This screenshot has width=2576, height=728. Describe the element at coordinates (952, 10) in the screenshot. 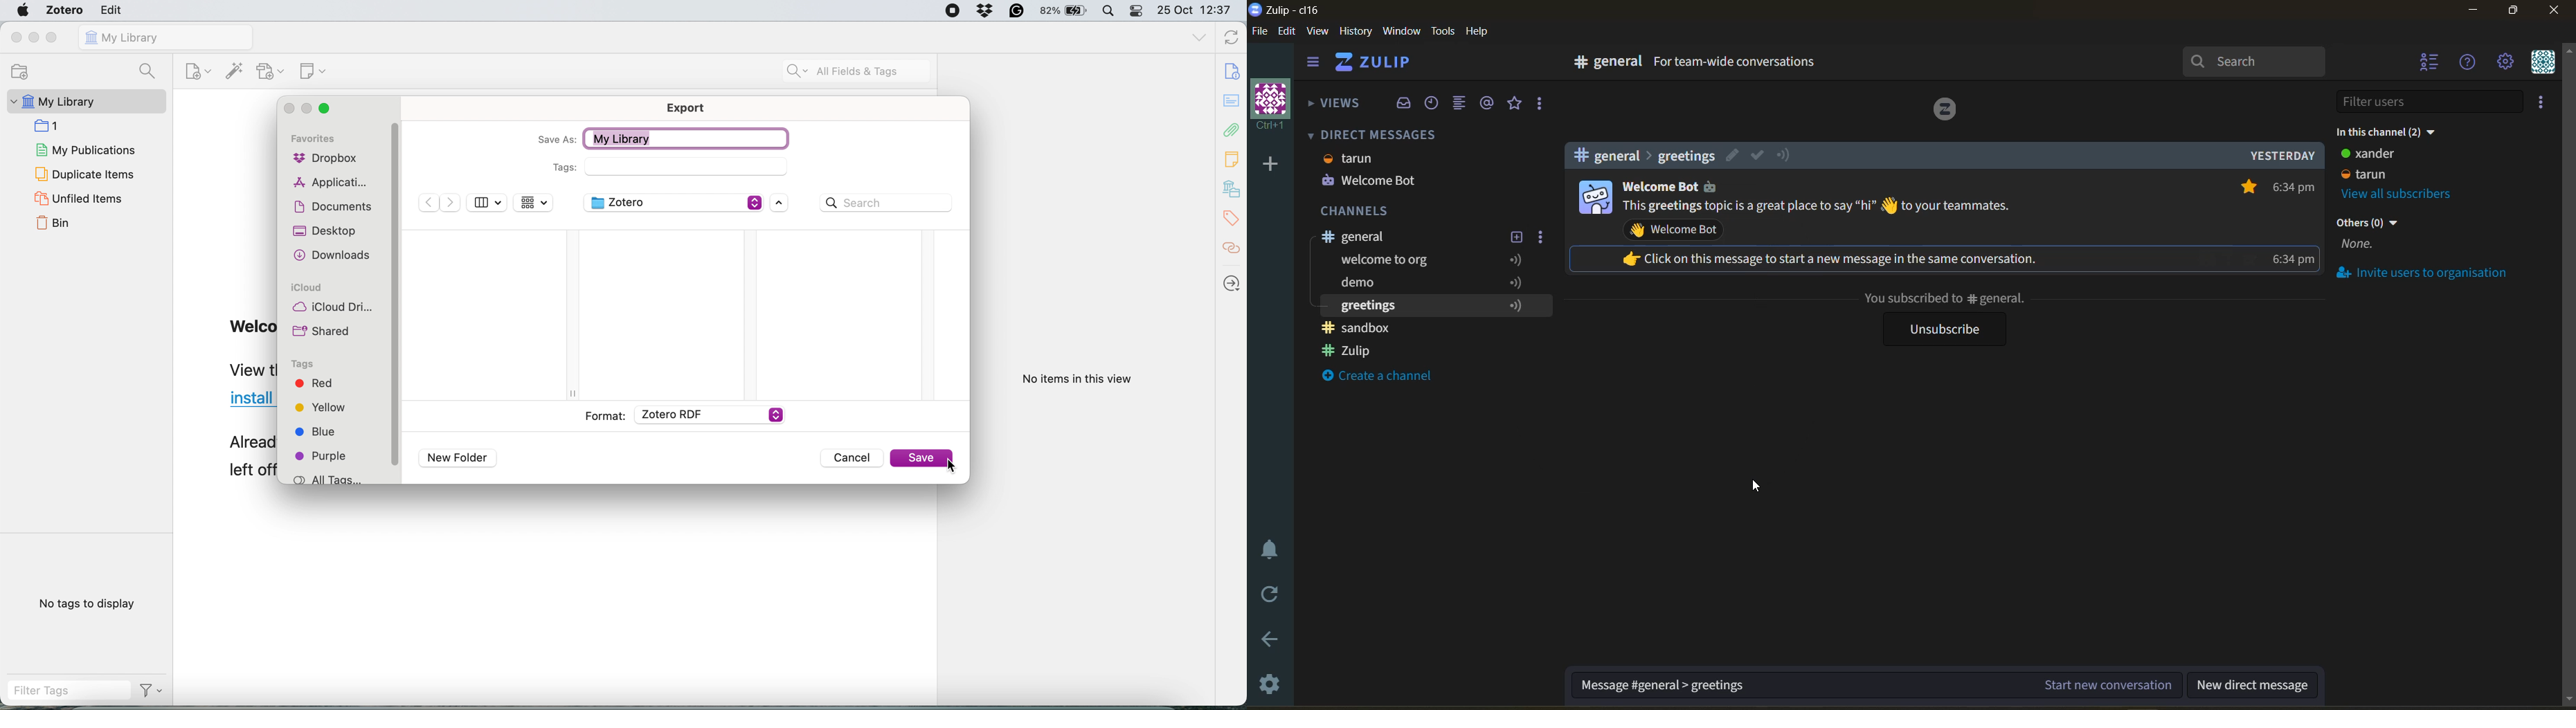

I see `Screen Recorder` at that location.